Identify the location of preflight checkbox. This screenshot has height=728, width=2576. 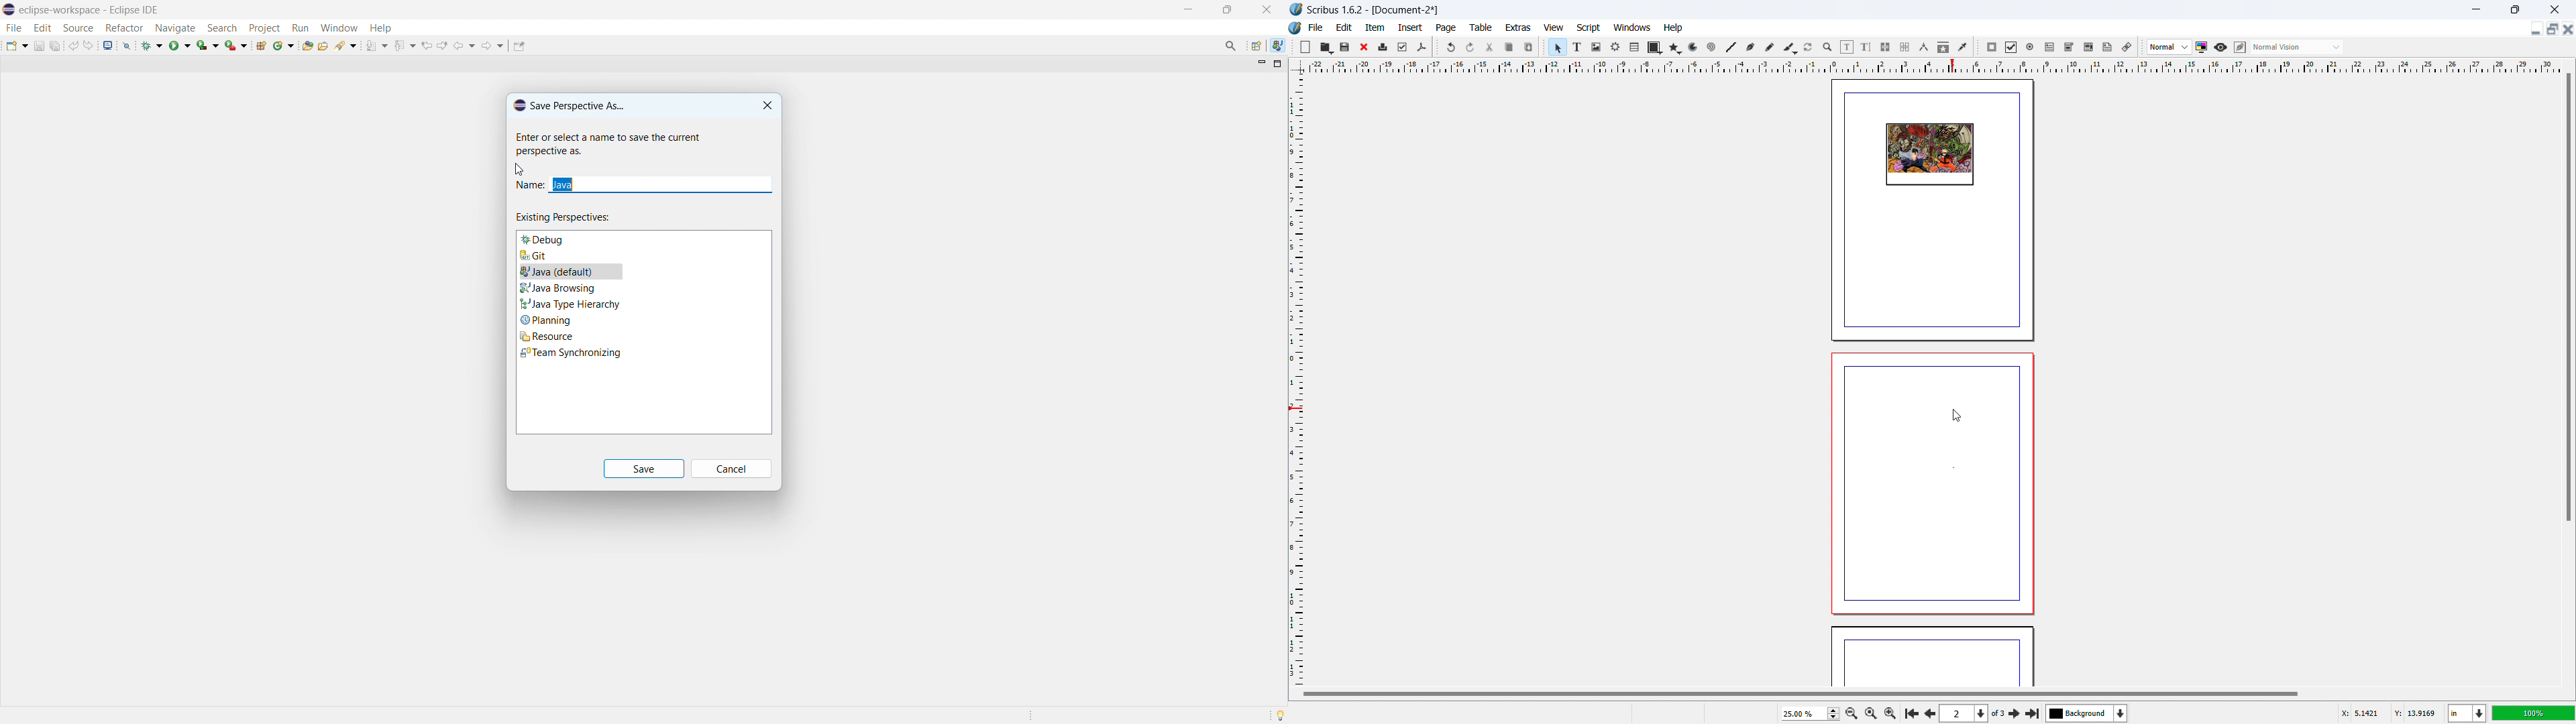
(1403, 47).